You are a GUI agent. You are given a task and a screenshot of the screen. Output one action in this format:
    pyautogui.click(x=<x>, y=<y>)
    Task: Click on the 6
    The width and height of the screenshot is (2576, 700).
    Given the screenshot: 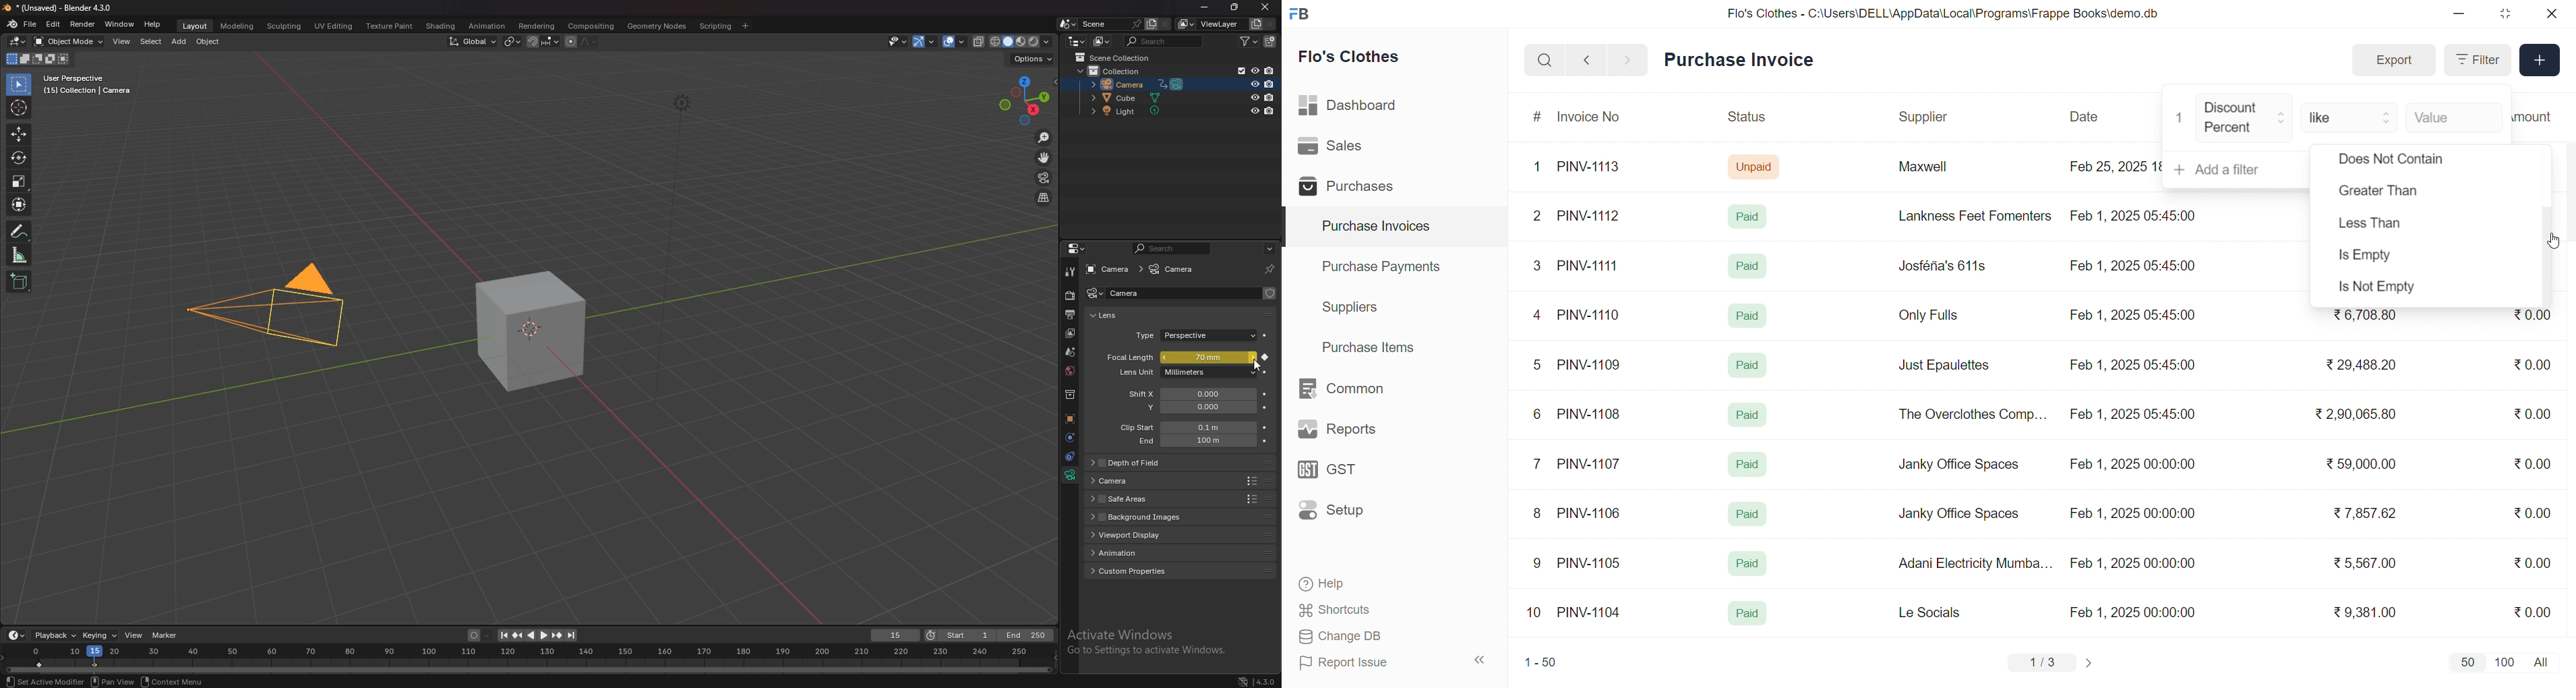 What is the action you would take?
    pyautogui.click(x=1537, y=413)
    